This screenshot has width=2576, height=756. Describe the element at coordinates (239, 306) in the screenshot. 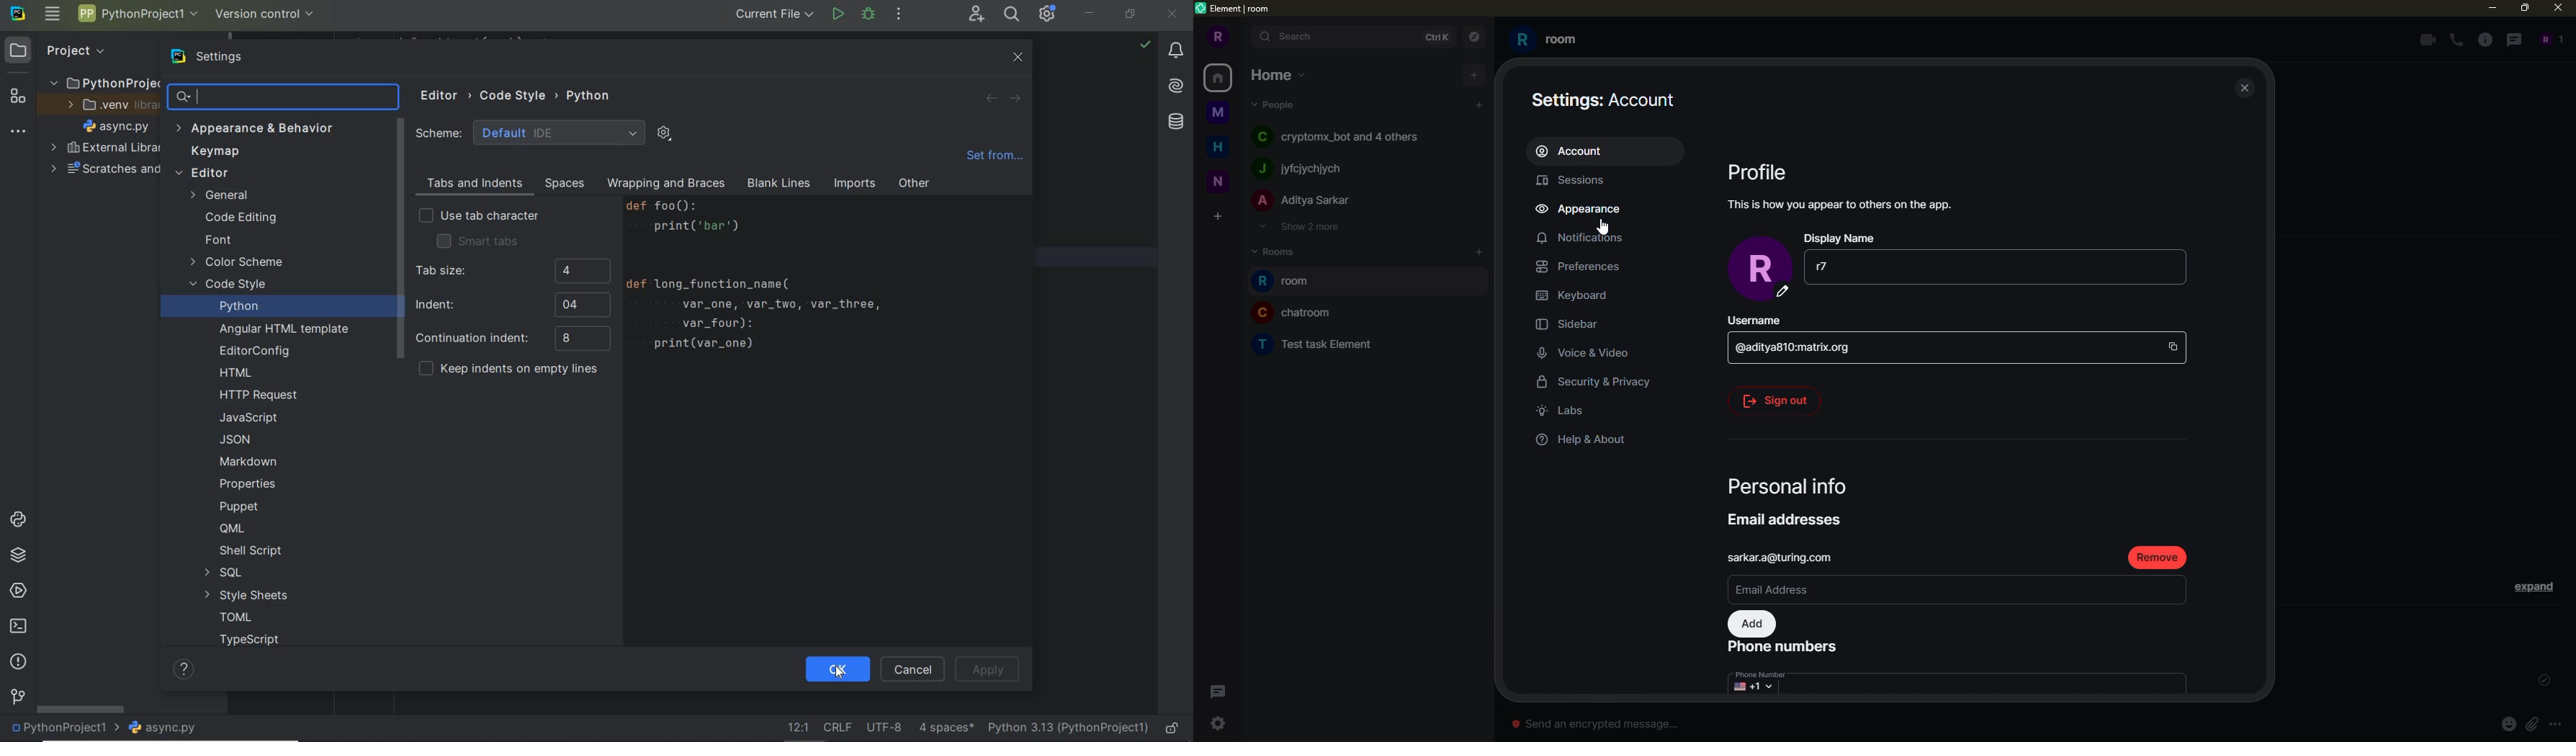

I see `python` at that location.